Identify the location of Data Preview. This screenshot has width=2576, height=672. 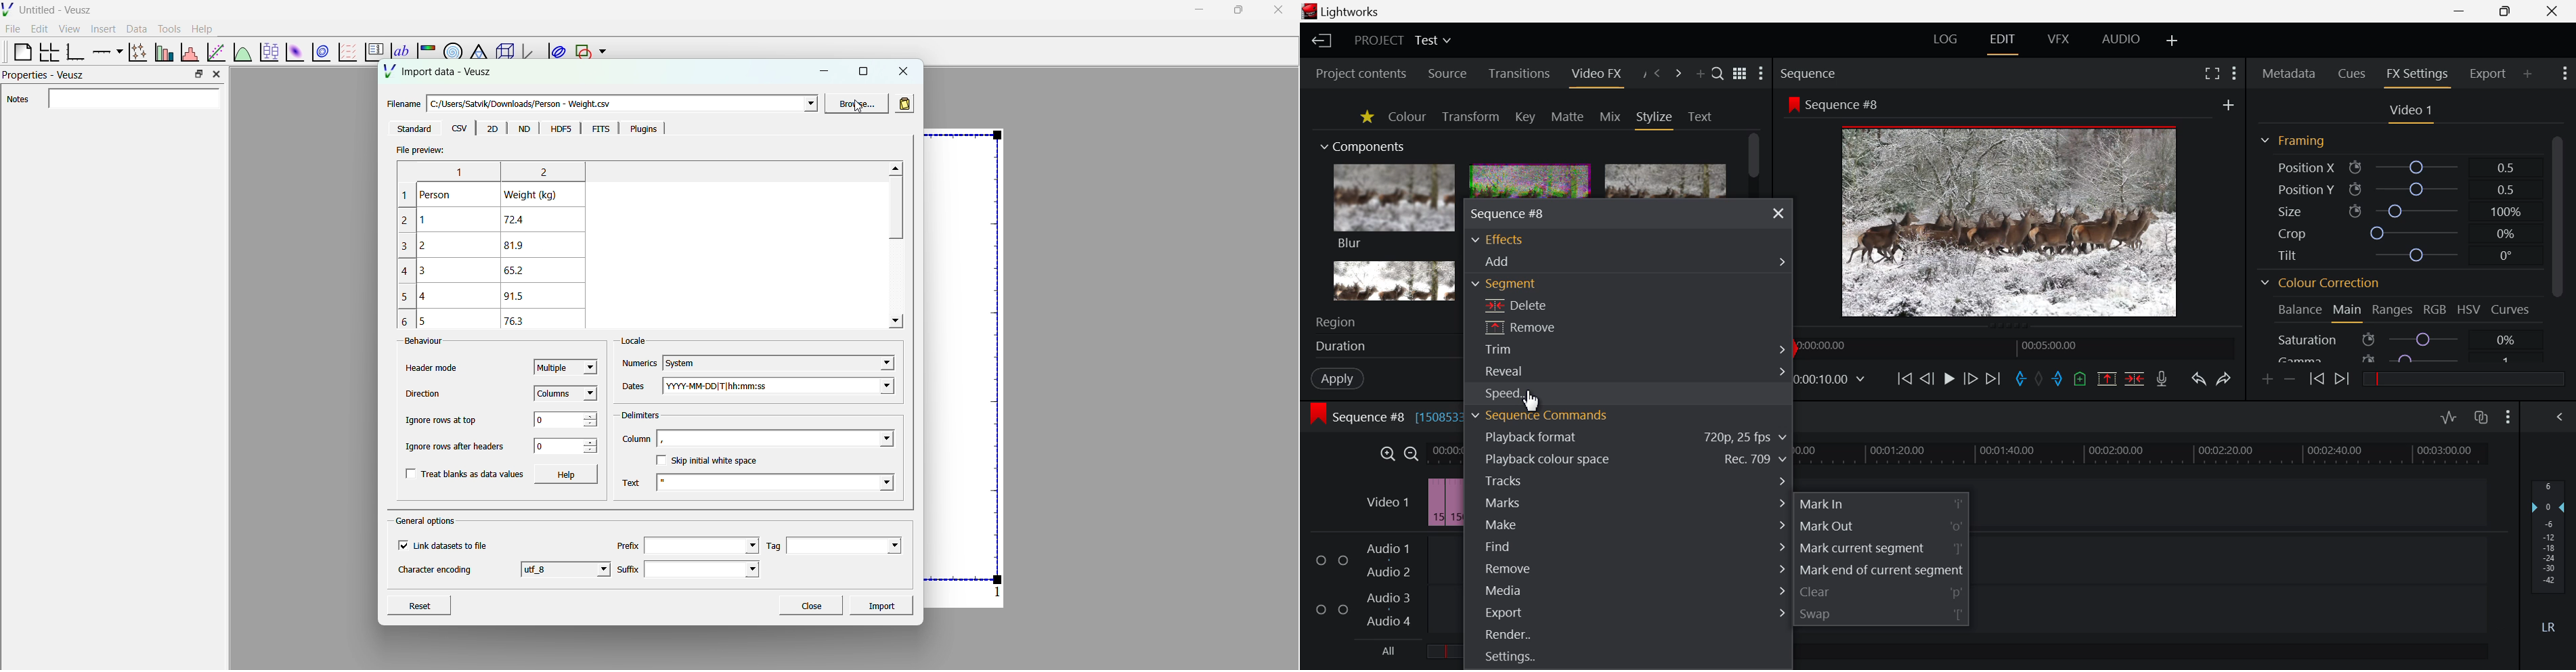
(501, 244).